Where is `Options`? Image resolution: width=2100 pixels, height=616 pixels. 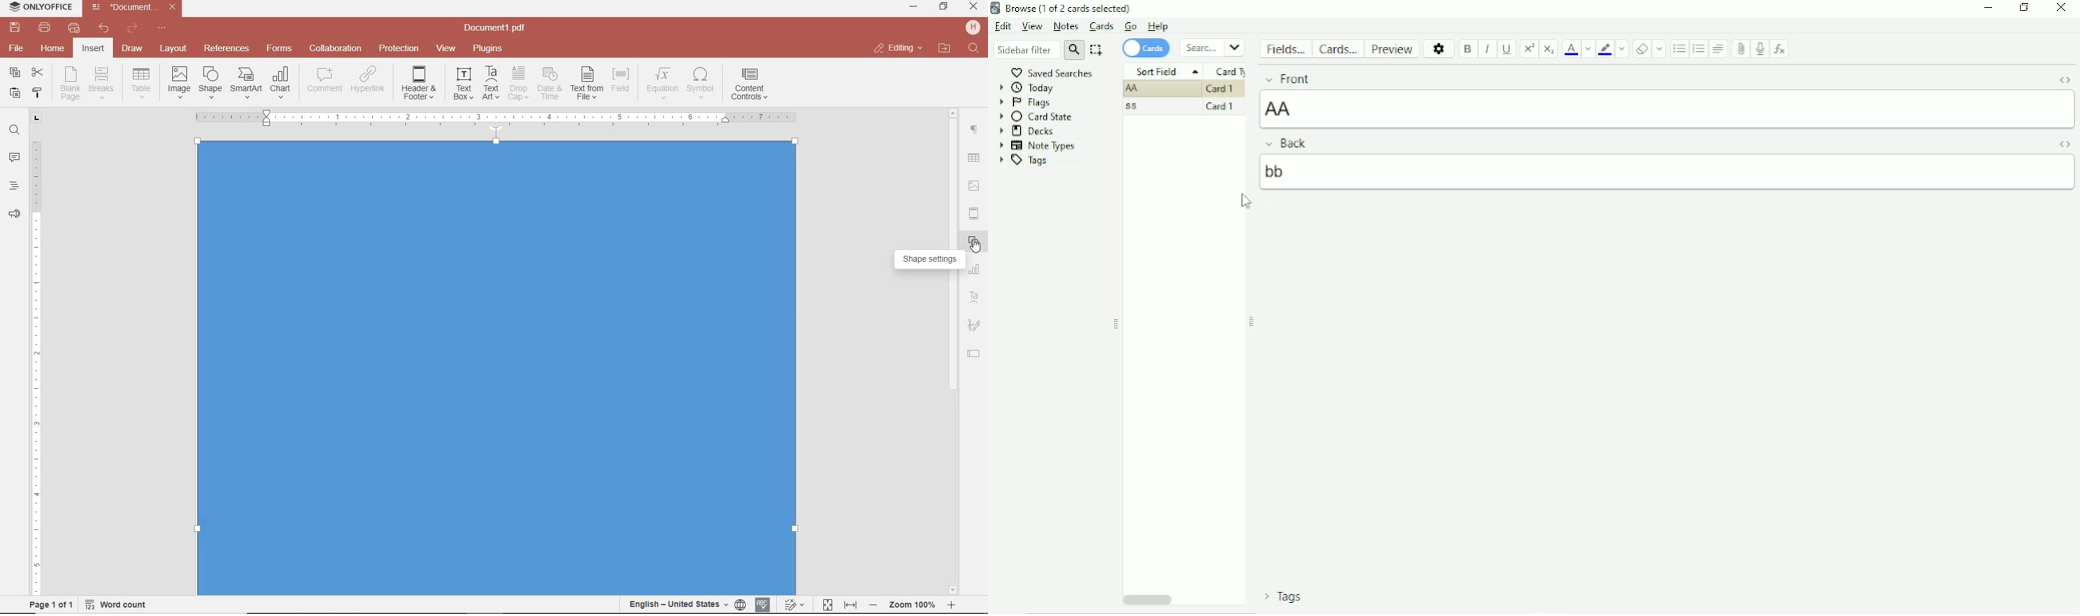
Options is located at coordinates (1440, 48).